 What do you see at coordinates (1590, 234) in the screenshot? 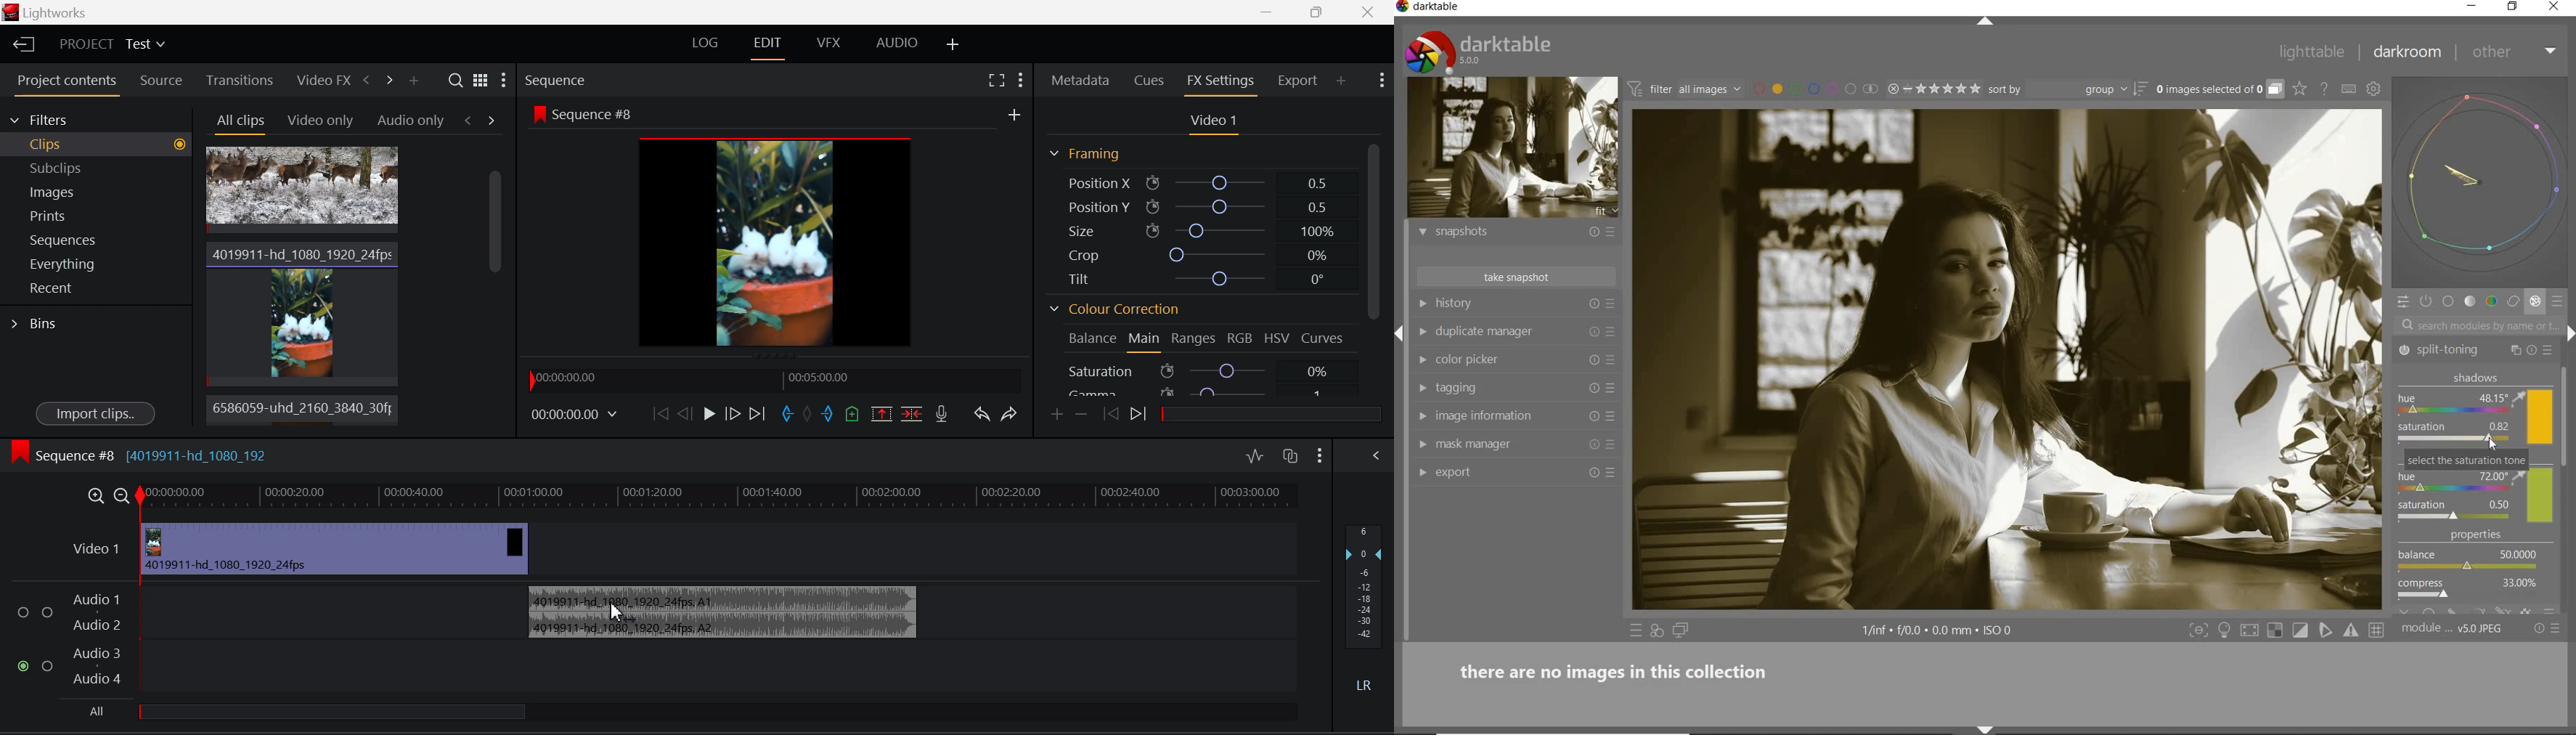
I see `reset` at bounding box center [1590, 234].